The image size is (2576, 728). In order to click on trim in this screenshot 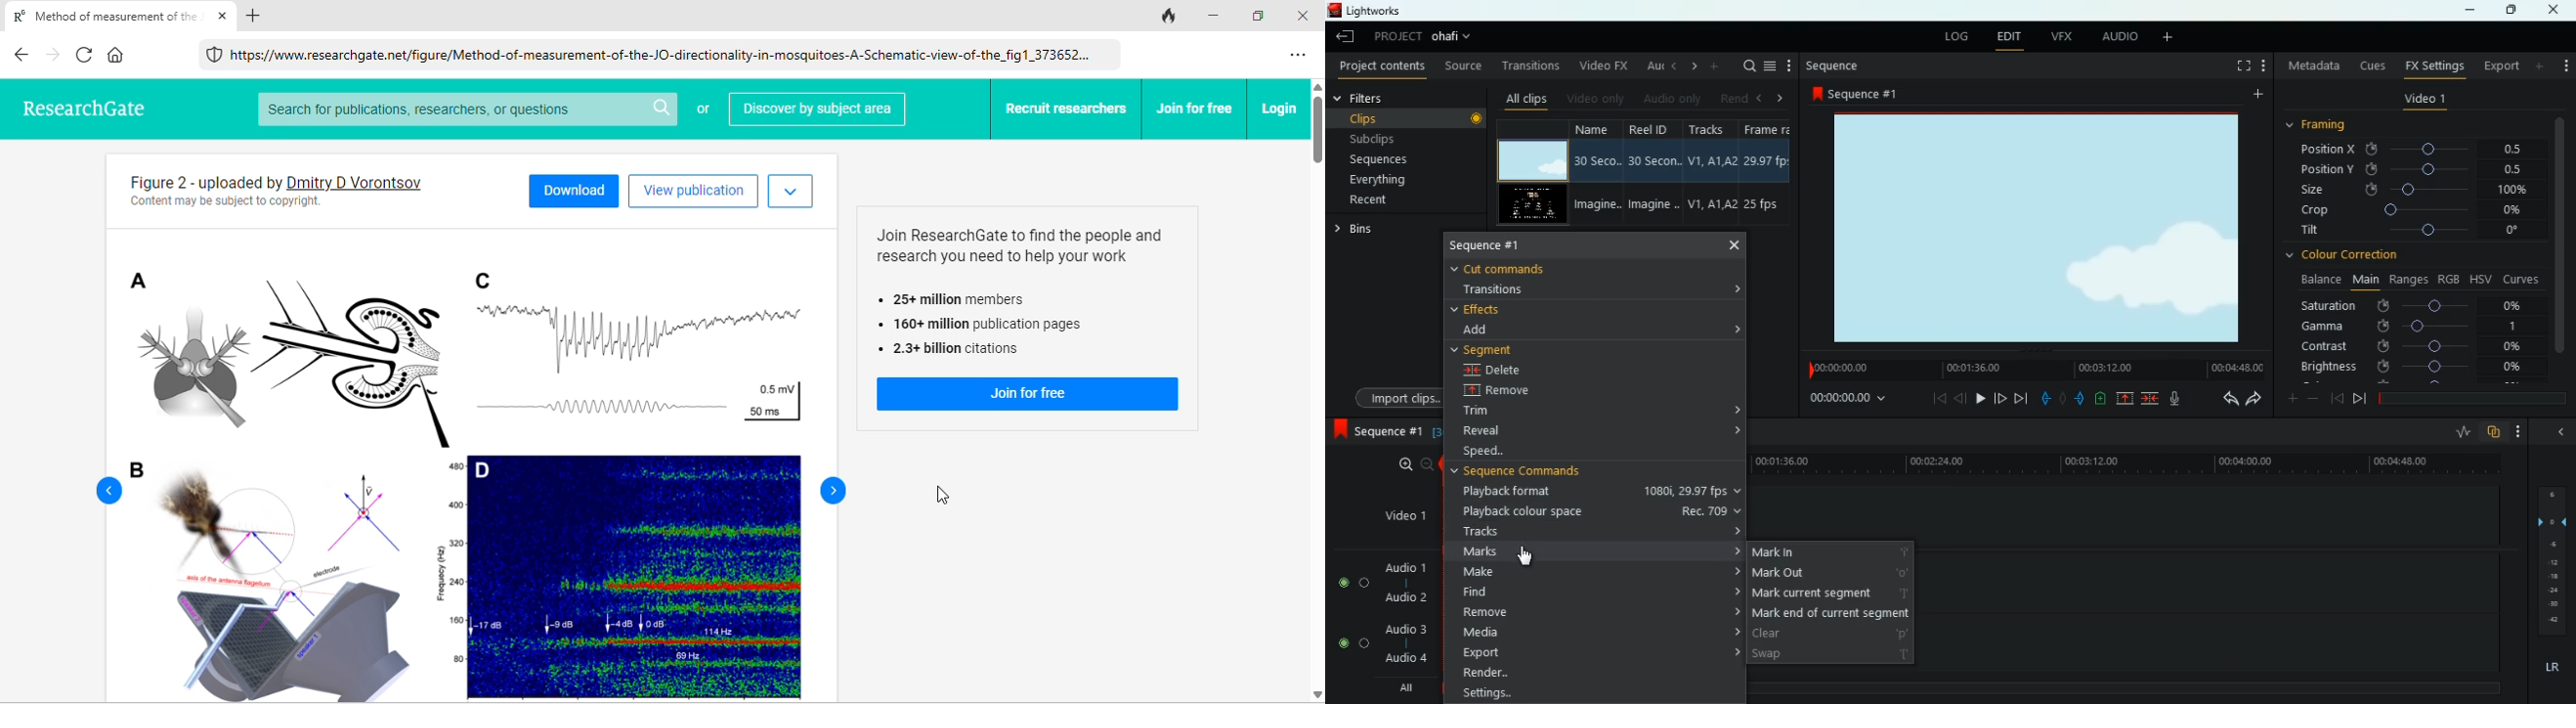, I will do `click(1494, 411)`.